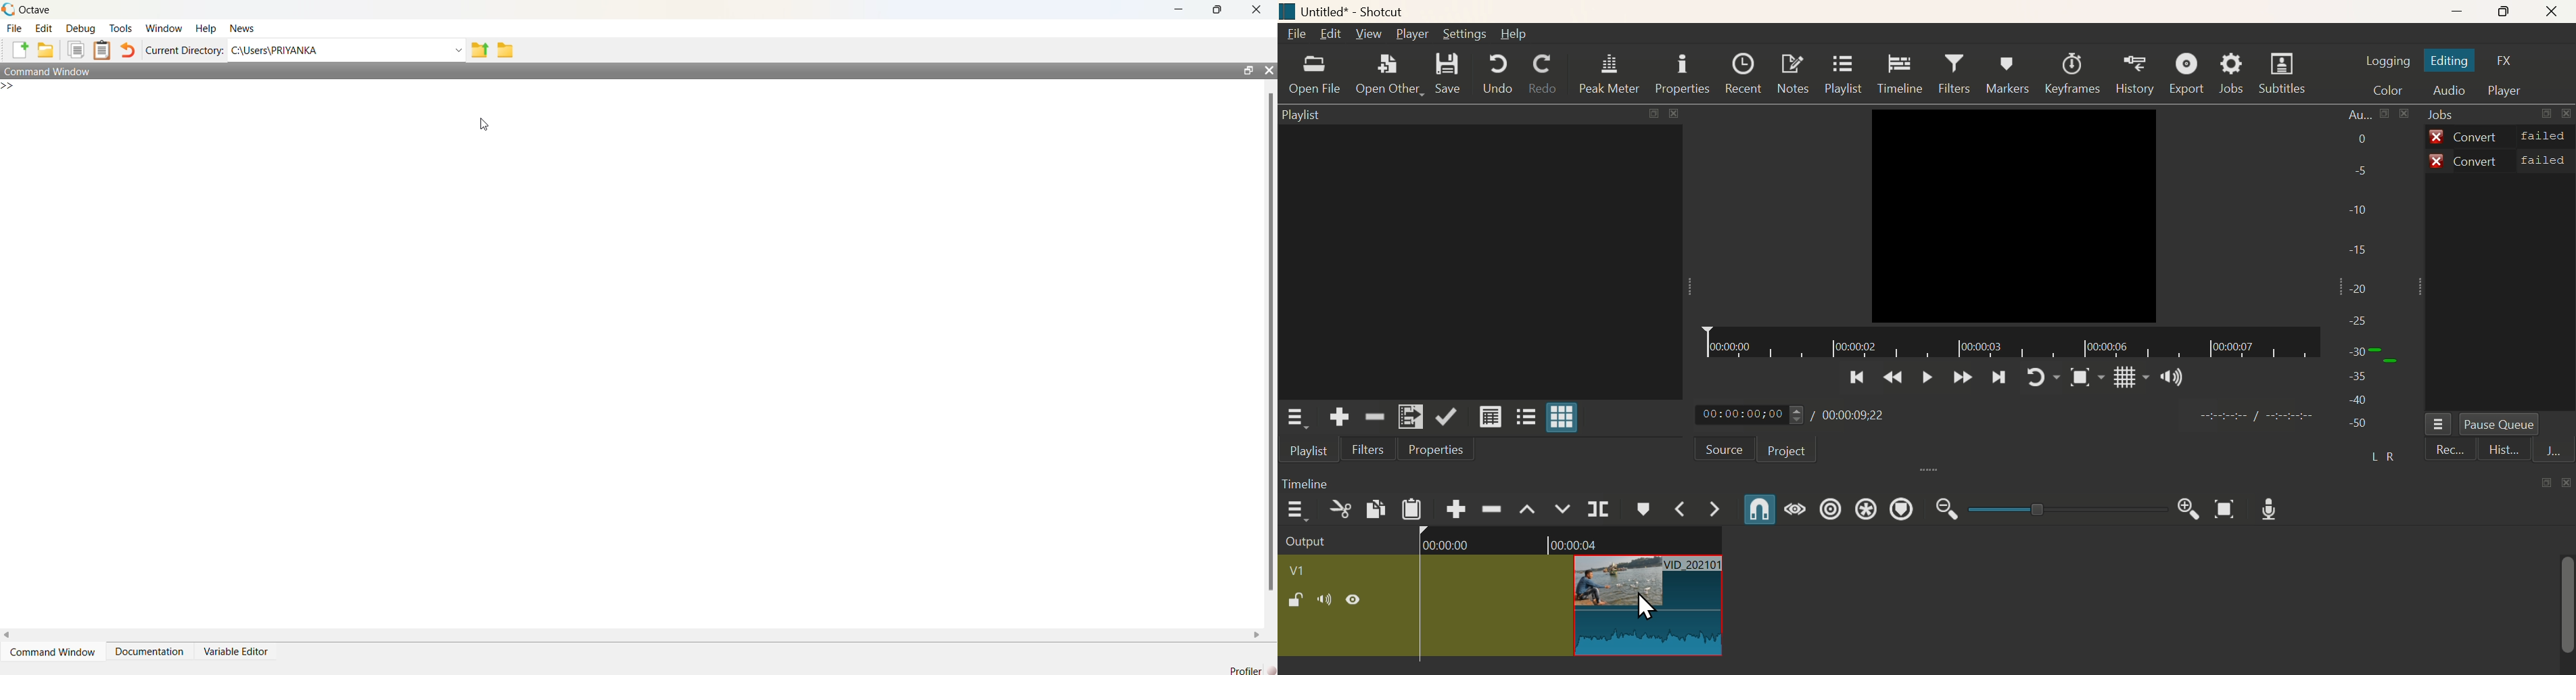  Describe the element at coordinates (1681, 74) in the screenshot. I see `Properties` at that location.